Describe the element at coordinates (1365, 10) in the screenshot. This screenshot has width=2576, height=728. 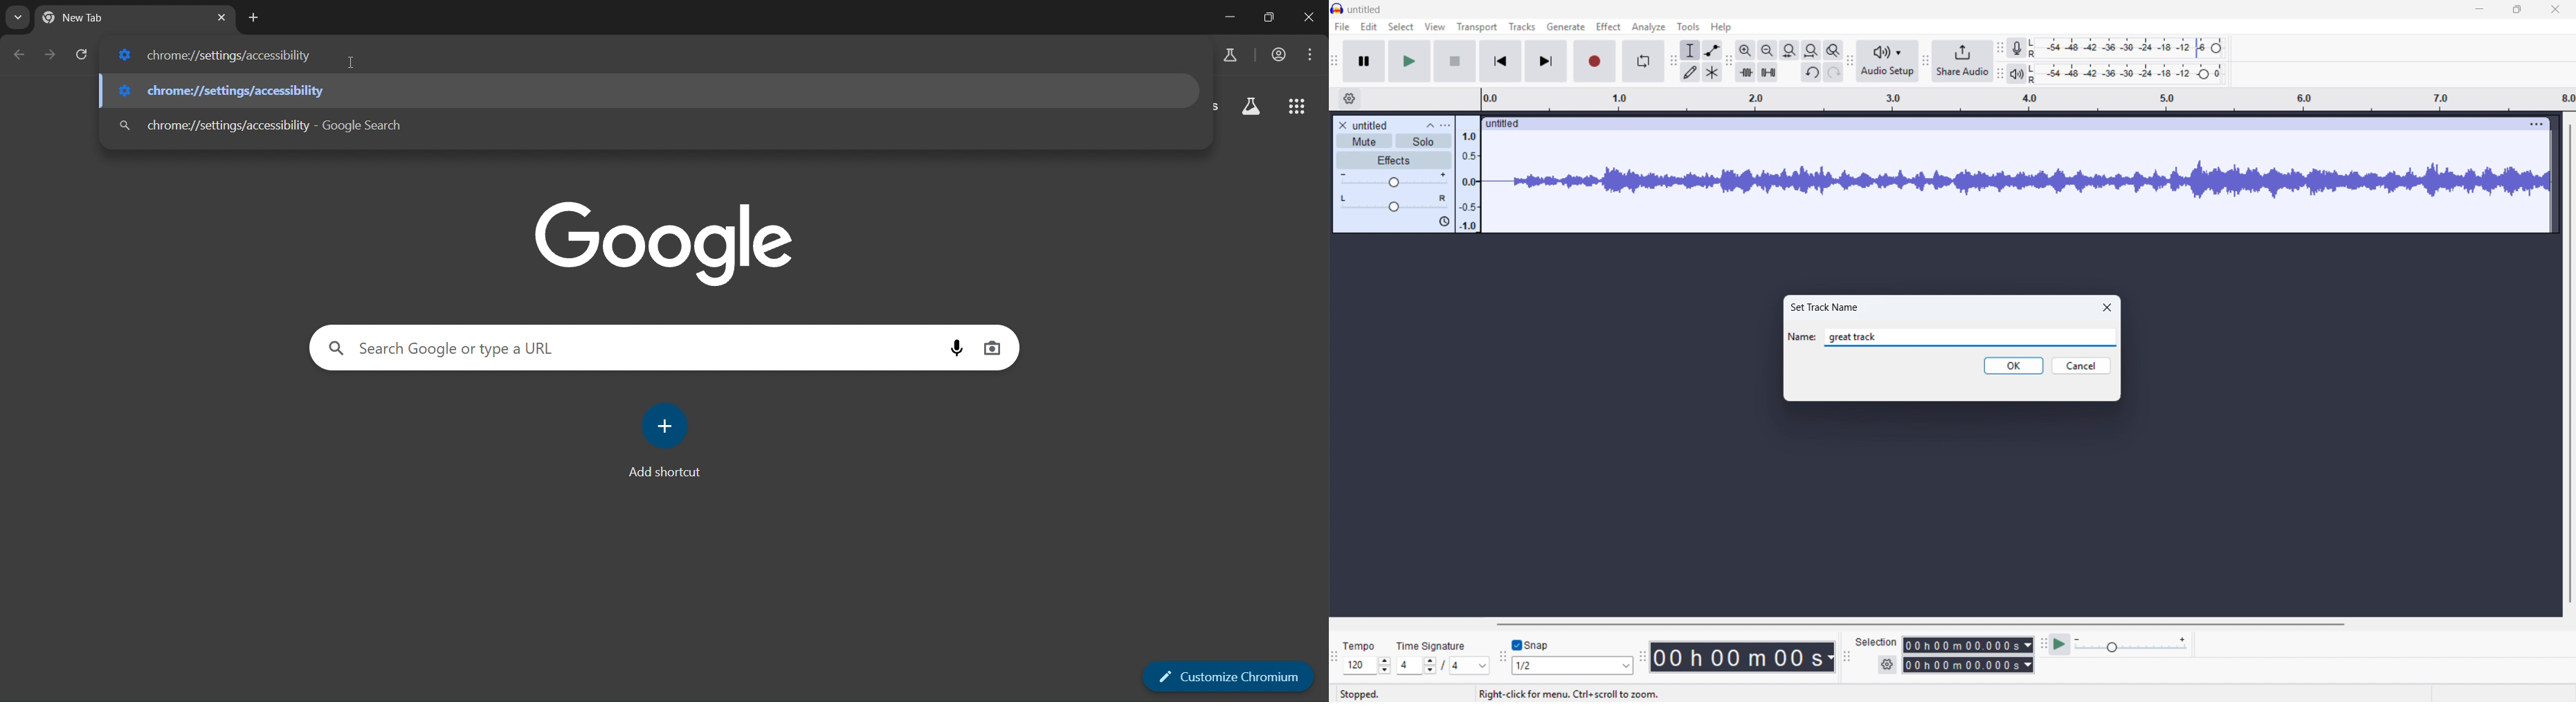
I see `untitled` at that location.